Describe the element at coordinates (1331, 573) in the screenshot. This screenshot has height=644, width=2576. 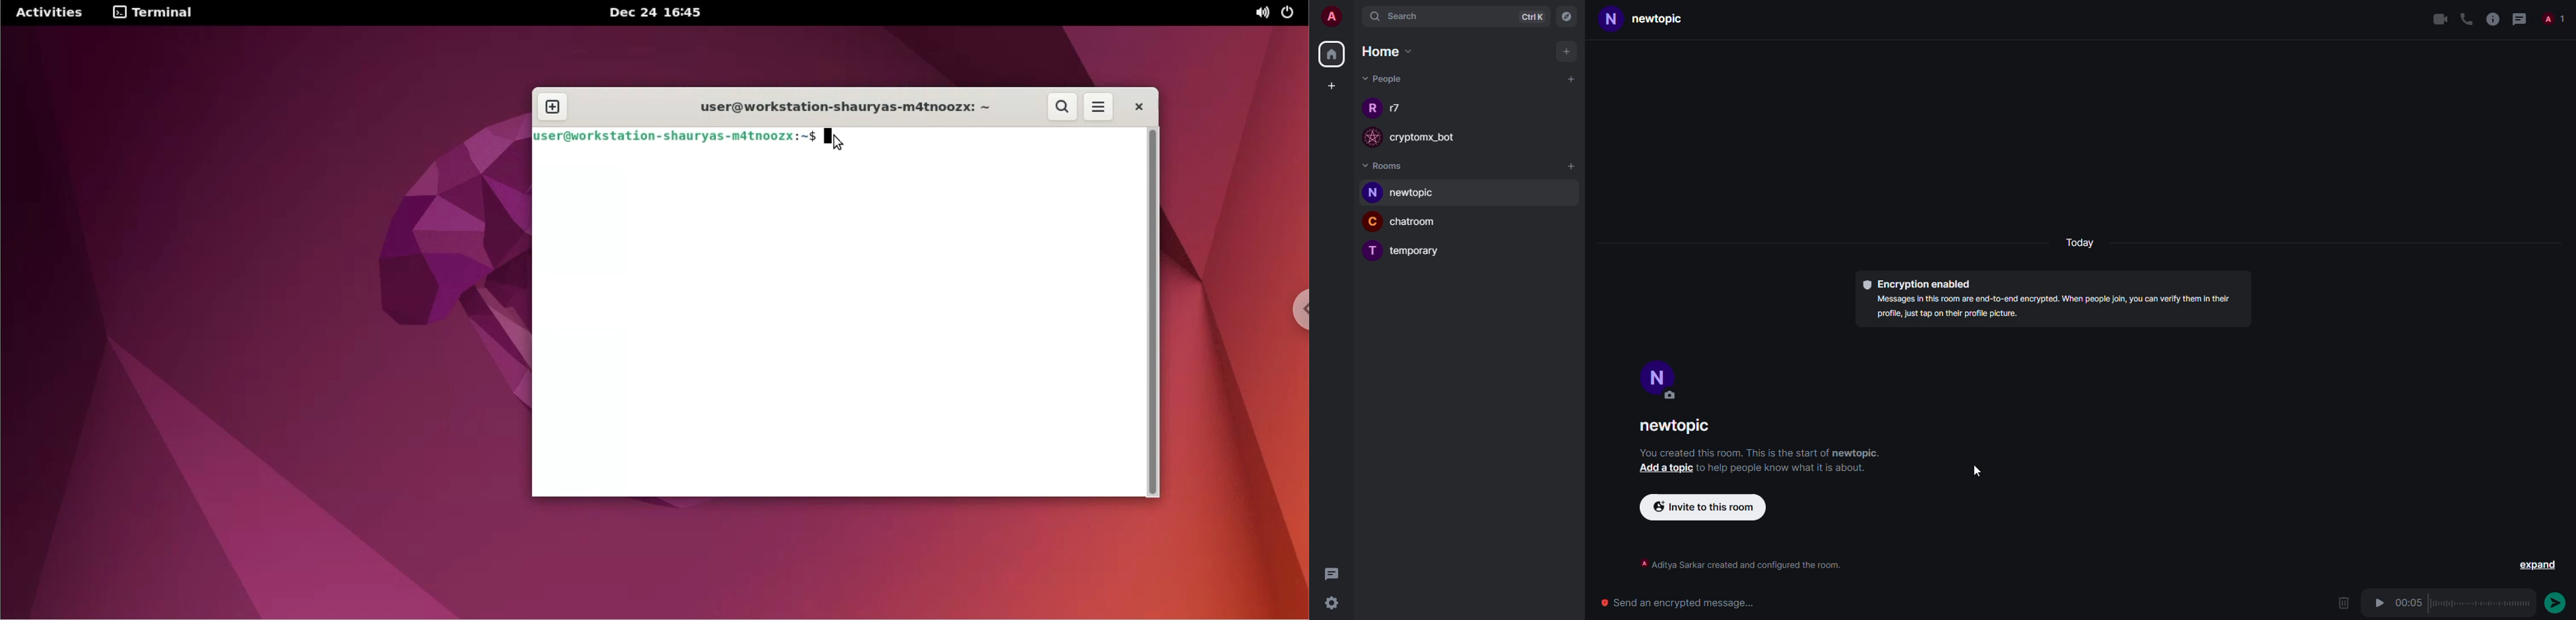
I see `threads` at that location.